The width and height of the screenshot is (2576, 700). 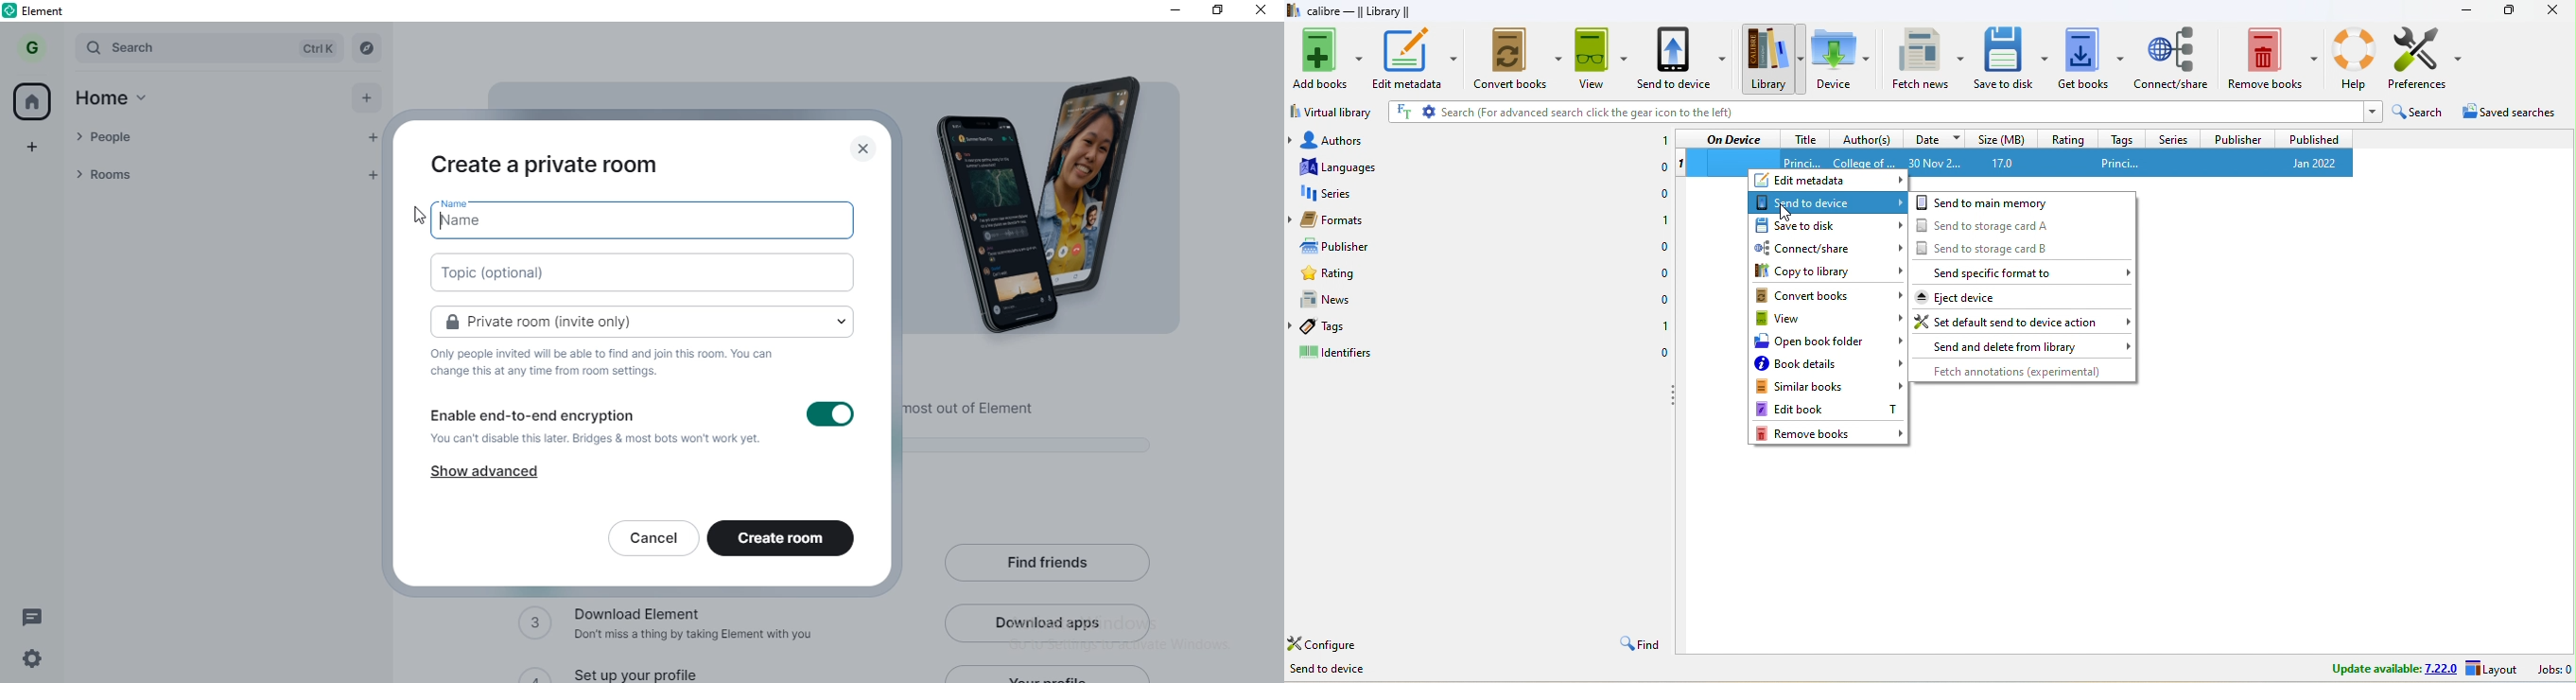 What do you see at coordinates (2001, 137) in the screenshot?
I see `size` at bounding box center [2001, 137].